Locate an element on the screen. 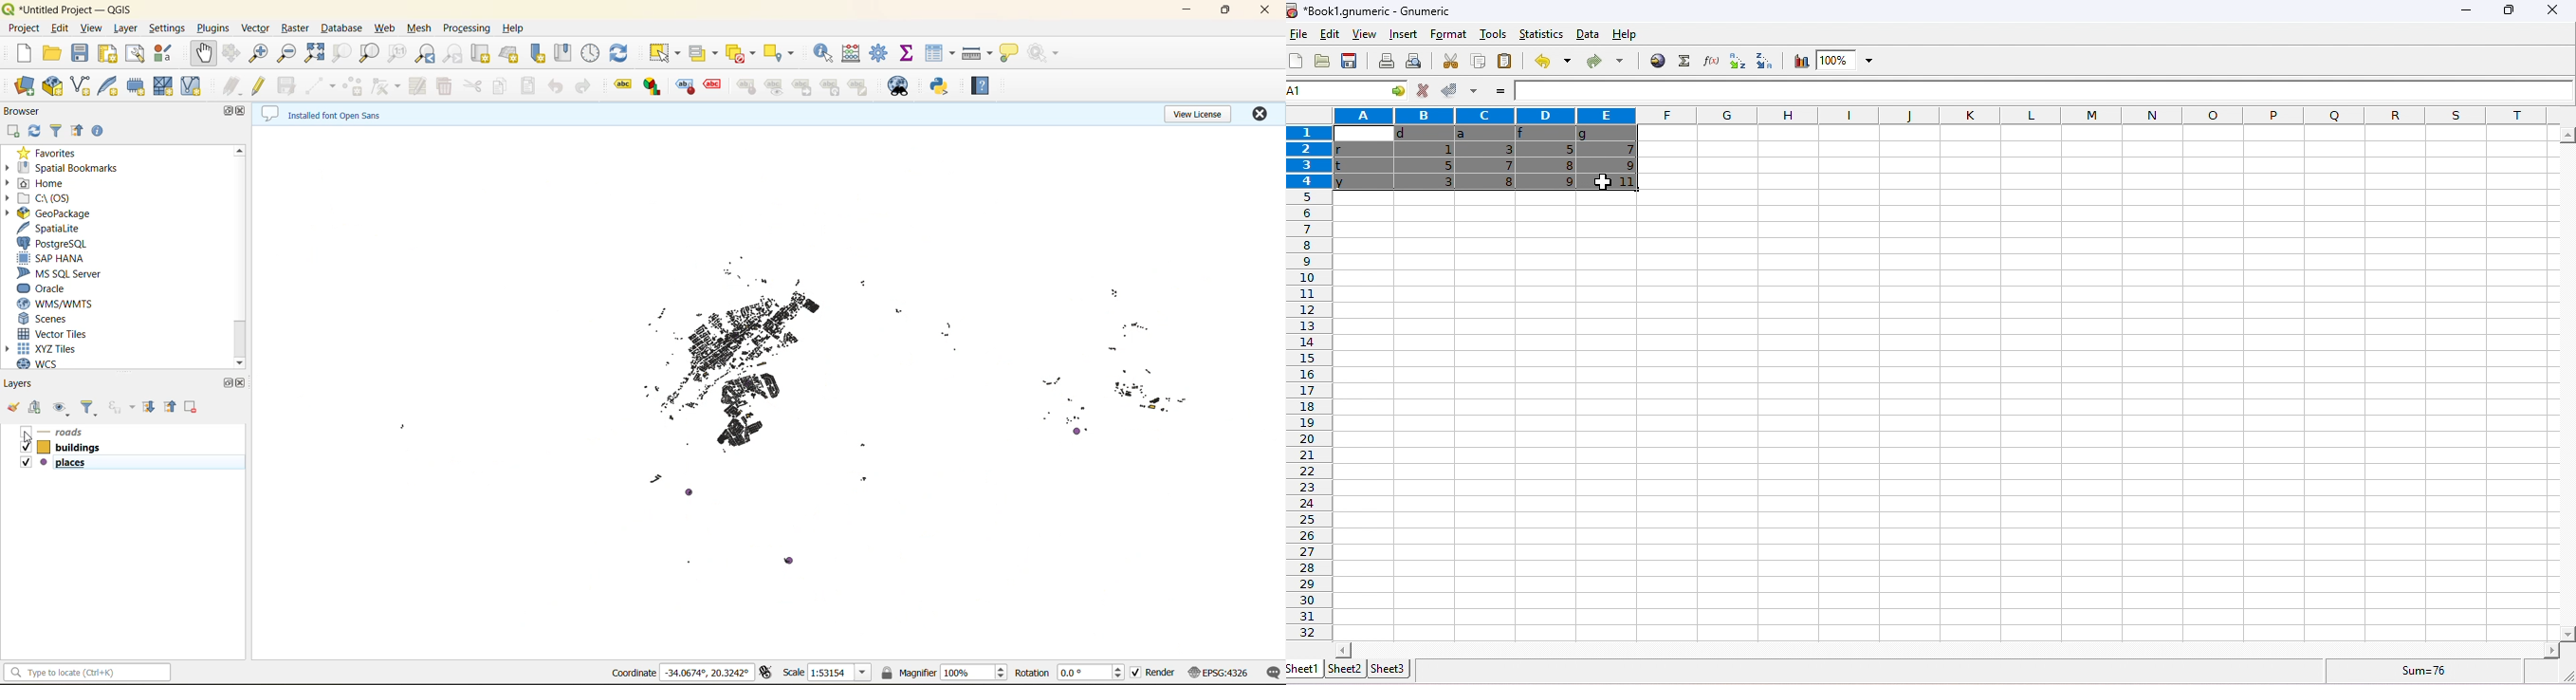 Image resolution: width=2576 pixels, height=700 pixels. magnifier is located at coordinates (944, 674).